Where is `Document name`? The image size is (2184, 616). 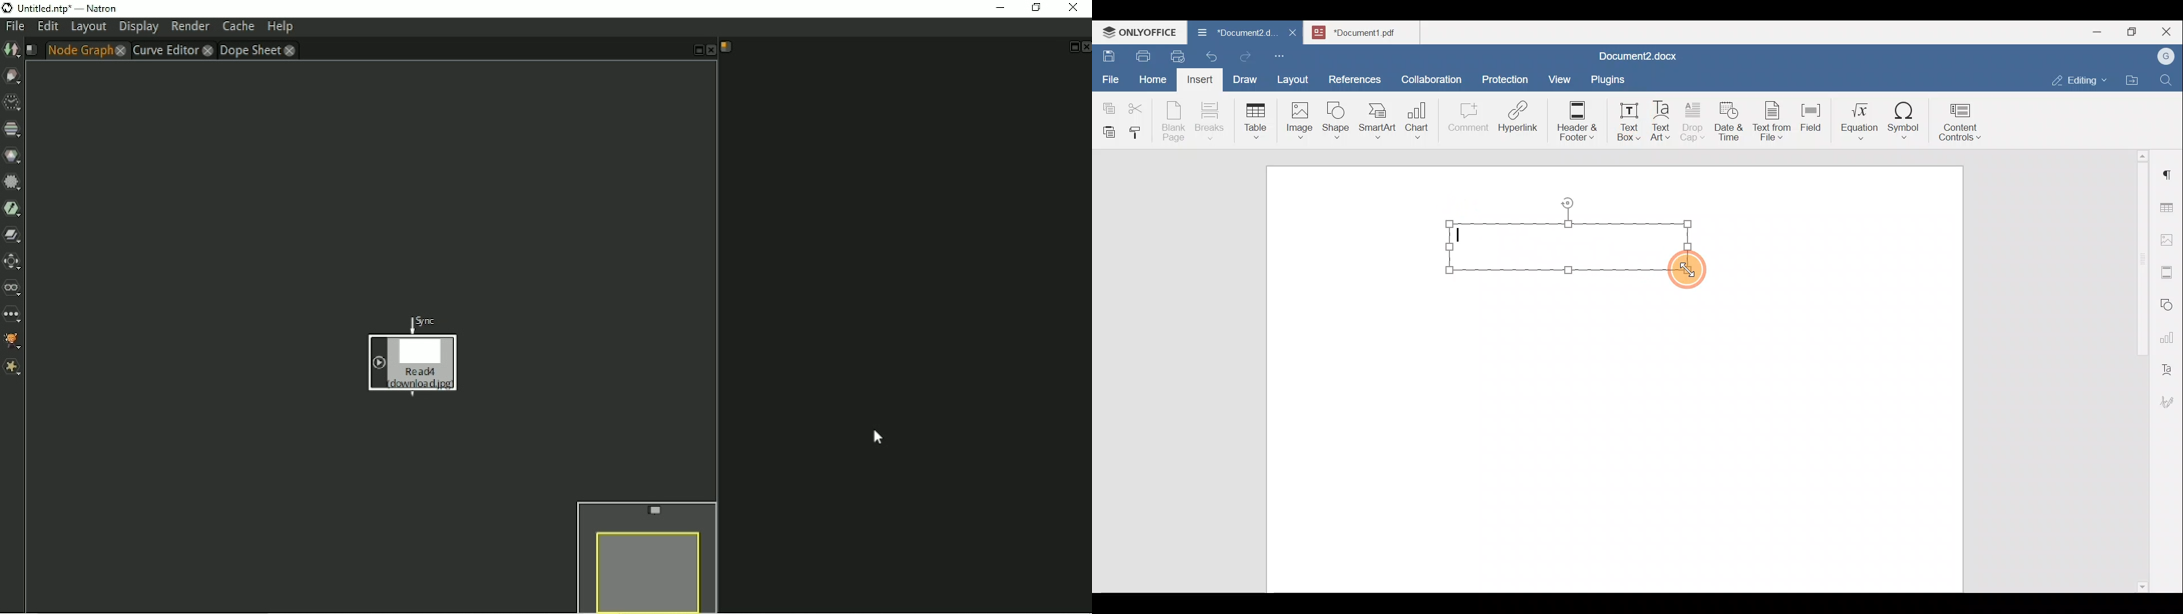
Document name is located at coordinates (1368, 31).